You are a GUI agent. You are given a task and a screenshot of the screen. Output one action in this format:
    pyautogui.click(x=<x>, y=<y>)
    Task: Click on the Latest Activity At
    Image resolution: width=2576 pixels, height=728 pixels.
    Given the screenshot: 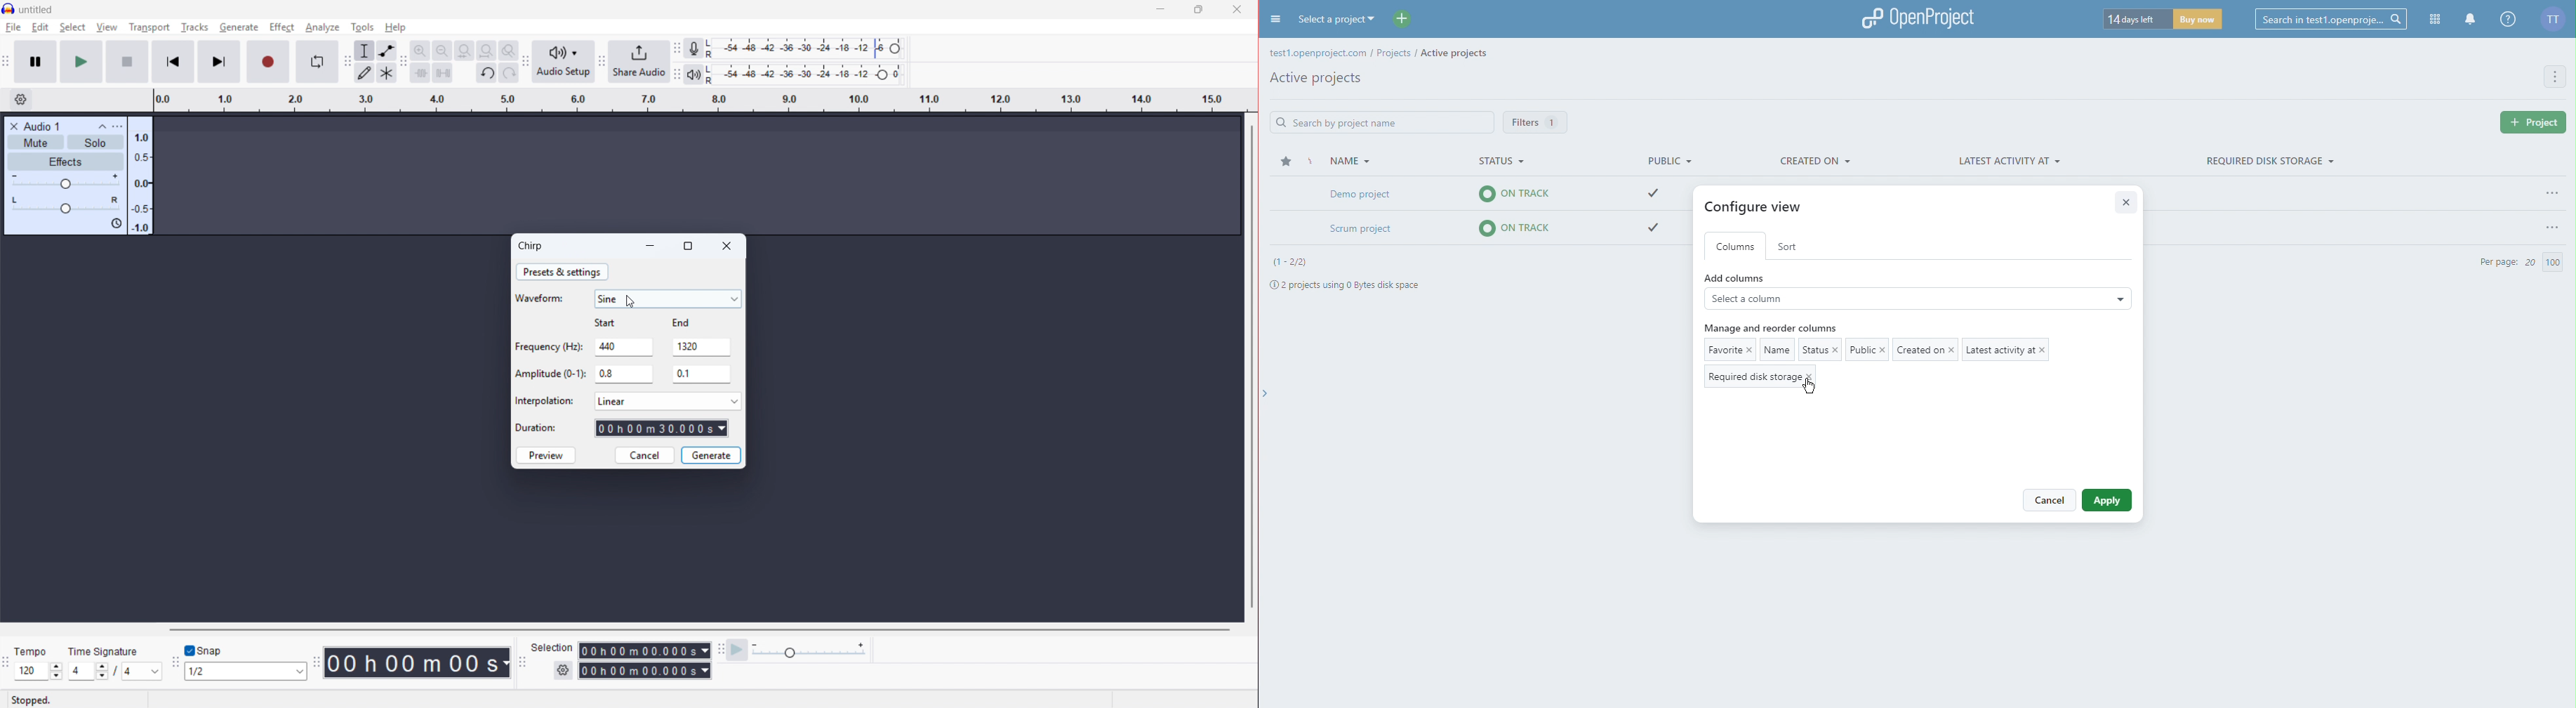 What is the action you would take?
    pyautogui.click(x=2010, y=162)
    